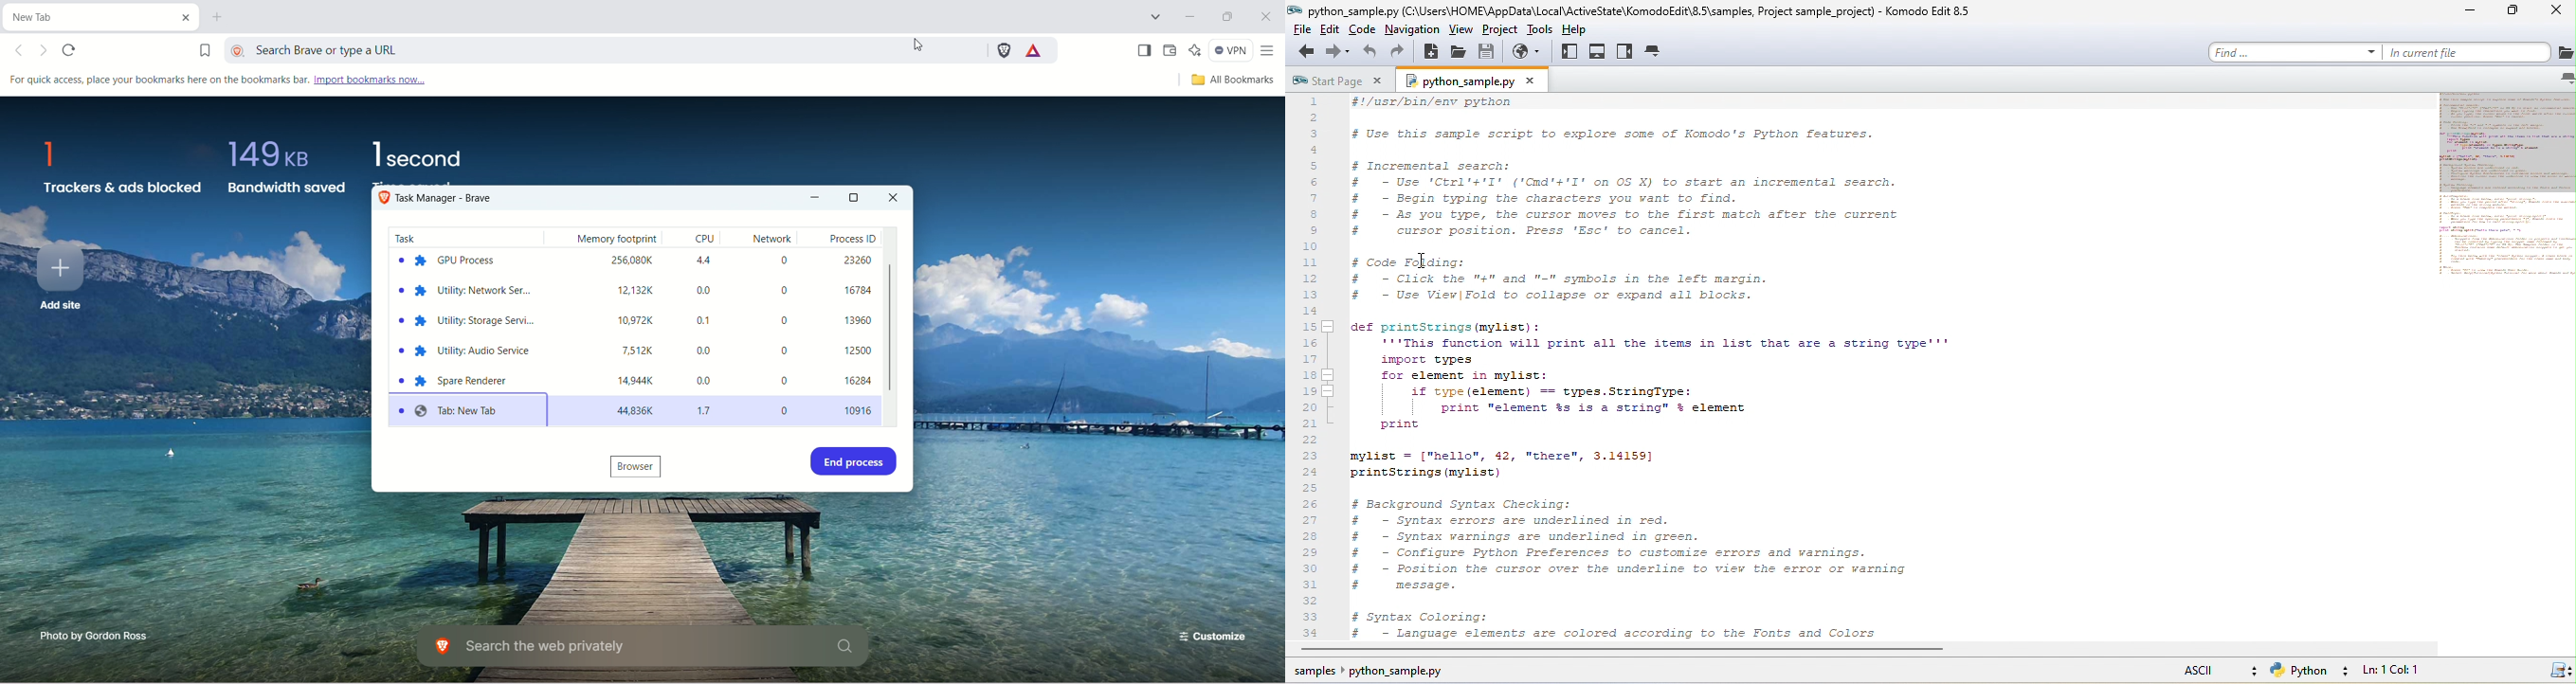 This screenshot has width=2576, height=700. Describe the element at coordinates (1464, 32) in the screenshot. I see `view` at that location.